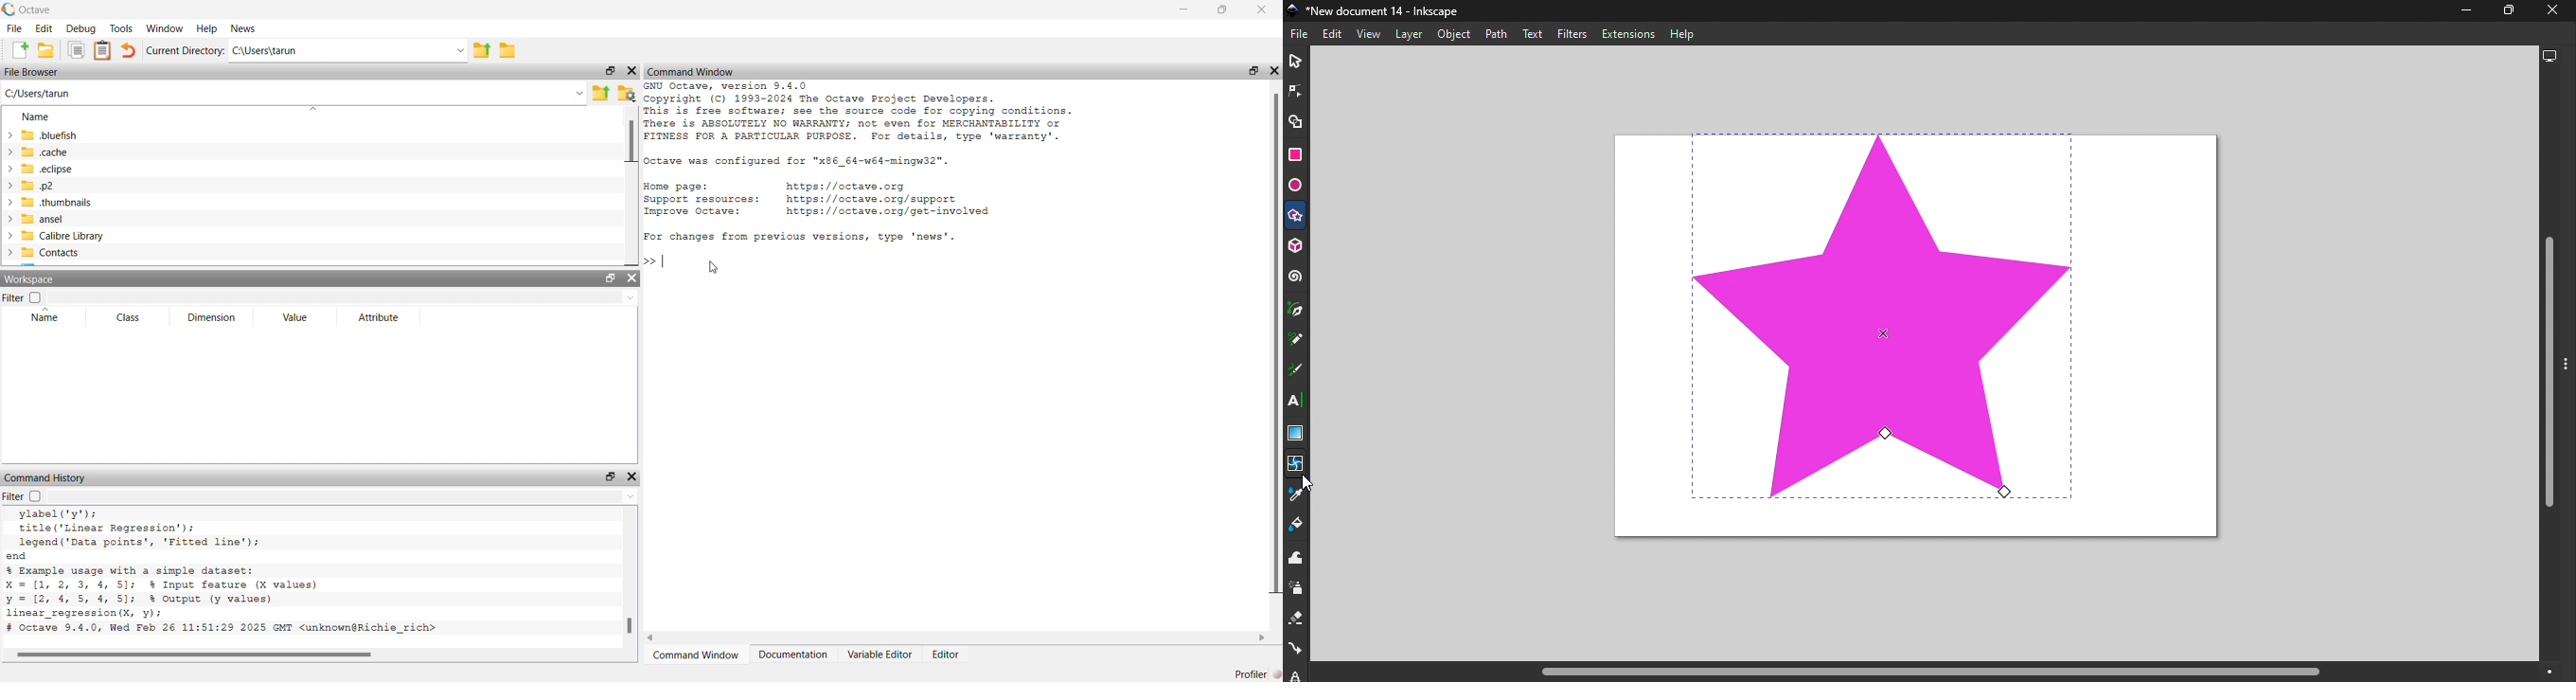 The width and height of the screenshot is (2576, 700). What do you see at coordinates (632, 150) in the screenshot?
I see `scrollbar` at bounding box center [632, 150].